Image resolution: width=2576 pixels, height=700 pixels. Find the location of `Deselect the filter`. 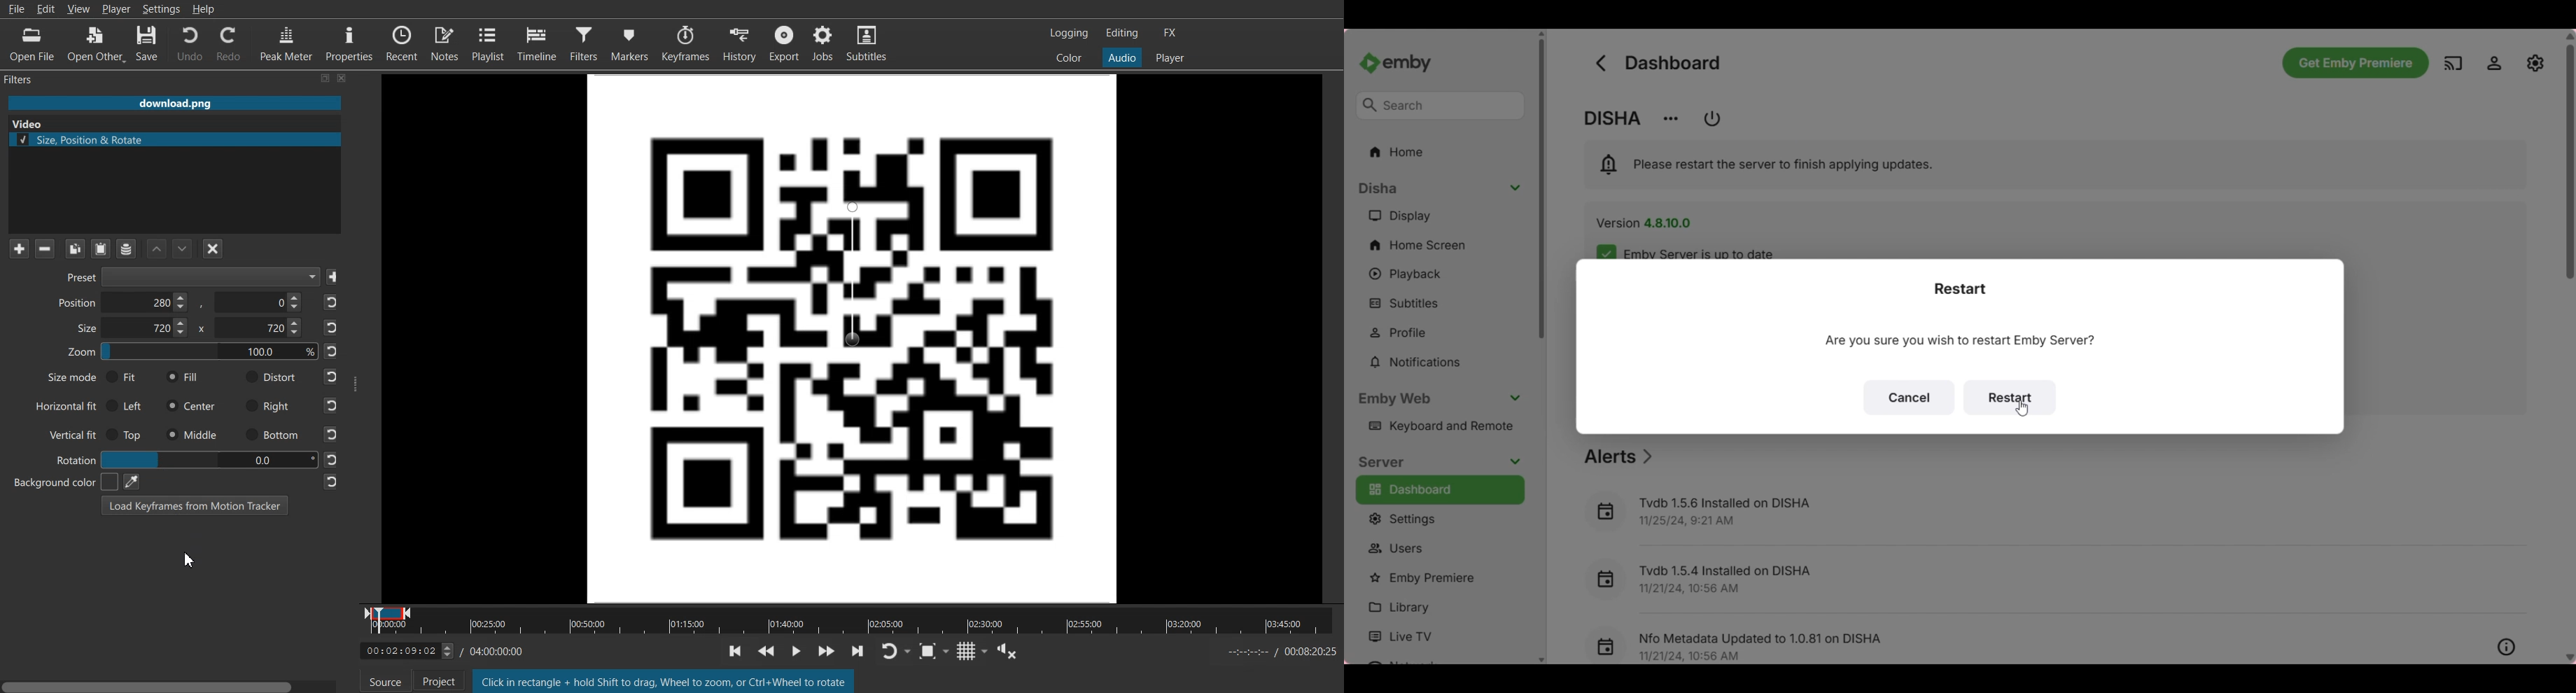

Deselect the filter is located at coordinates (214, 248).